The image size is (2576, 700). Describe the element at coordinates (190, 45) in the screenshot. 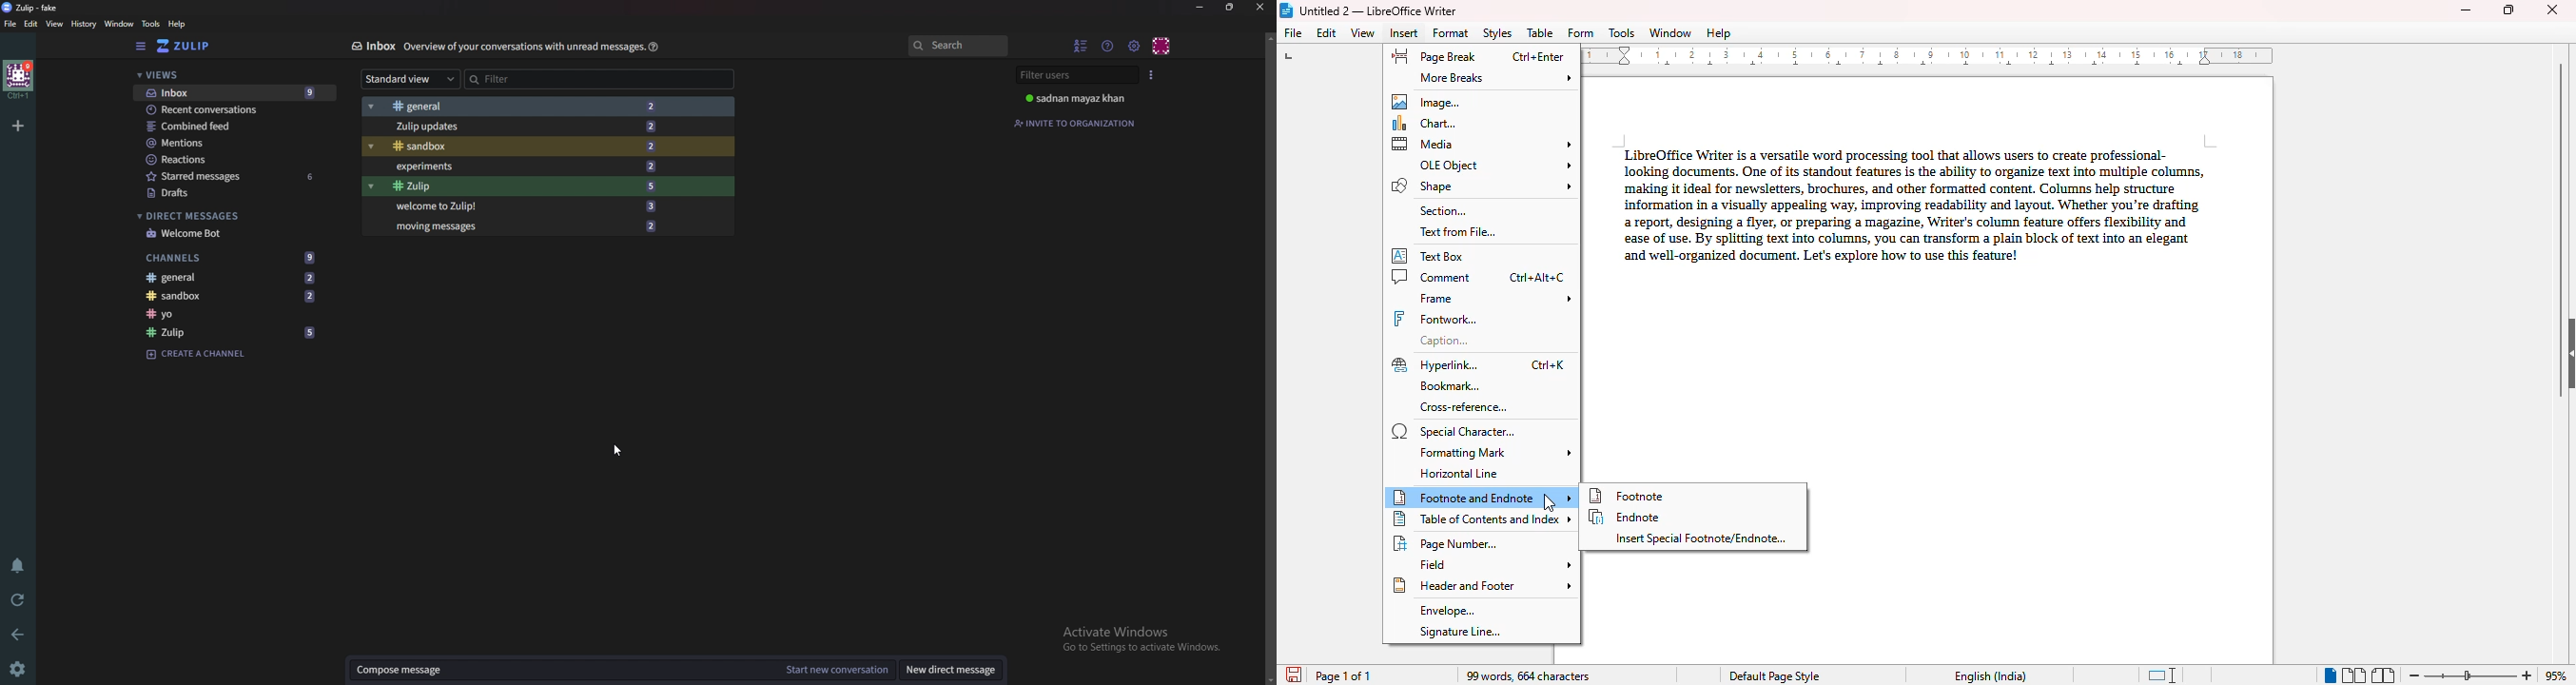

I see `Switch to home view` at that location.